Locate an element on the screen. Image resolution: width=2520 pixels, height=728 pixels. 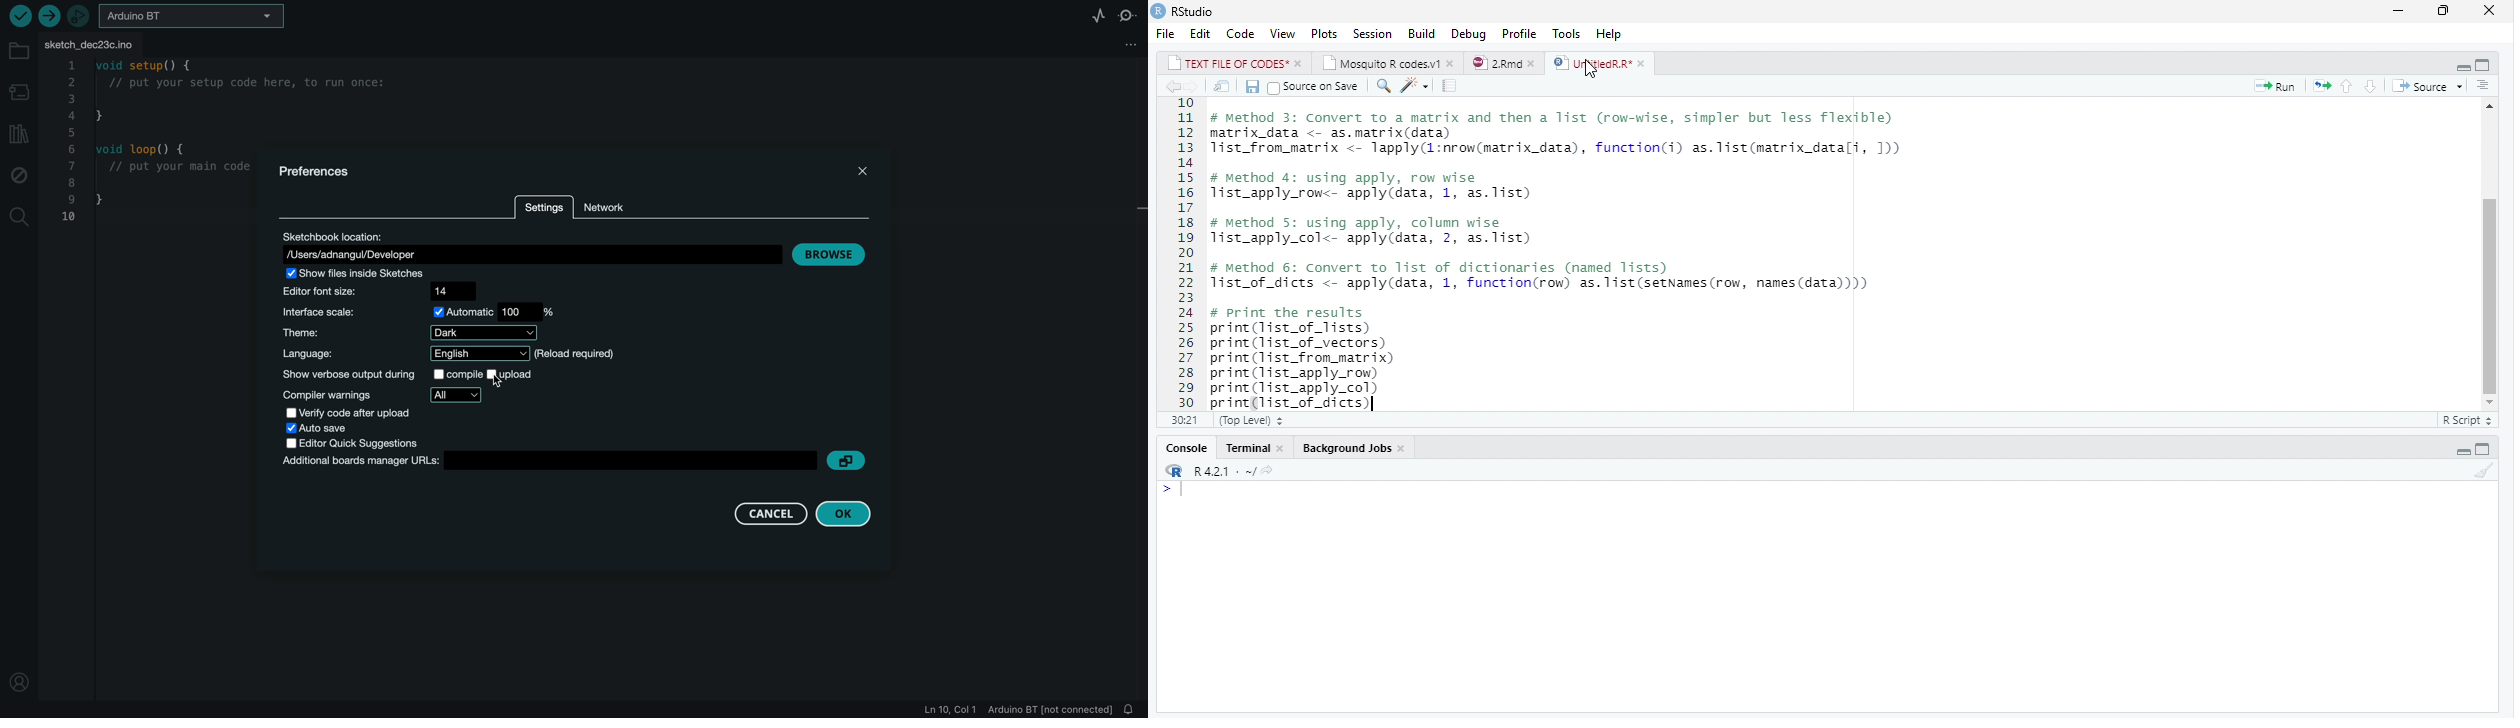
Console is located at coordinates (1252, 448).